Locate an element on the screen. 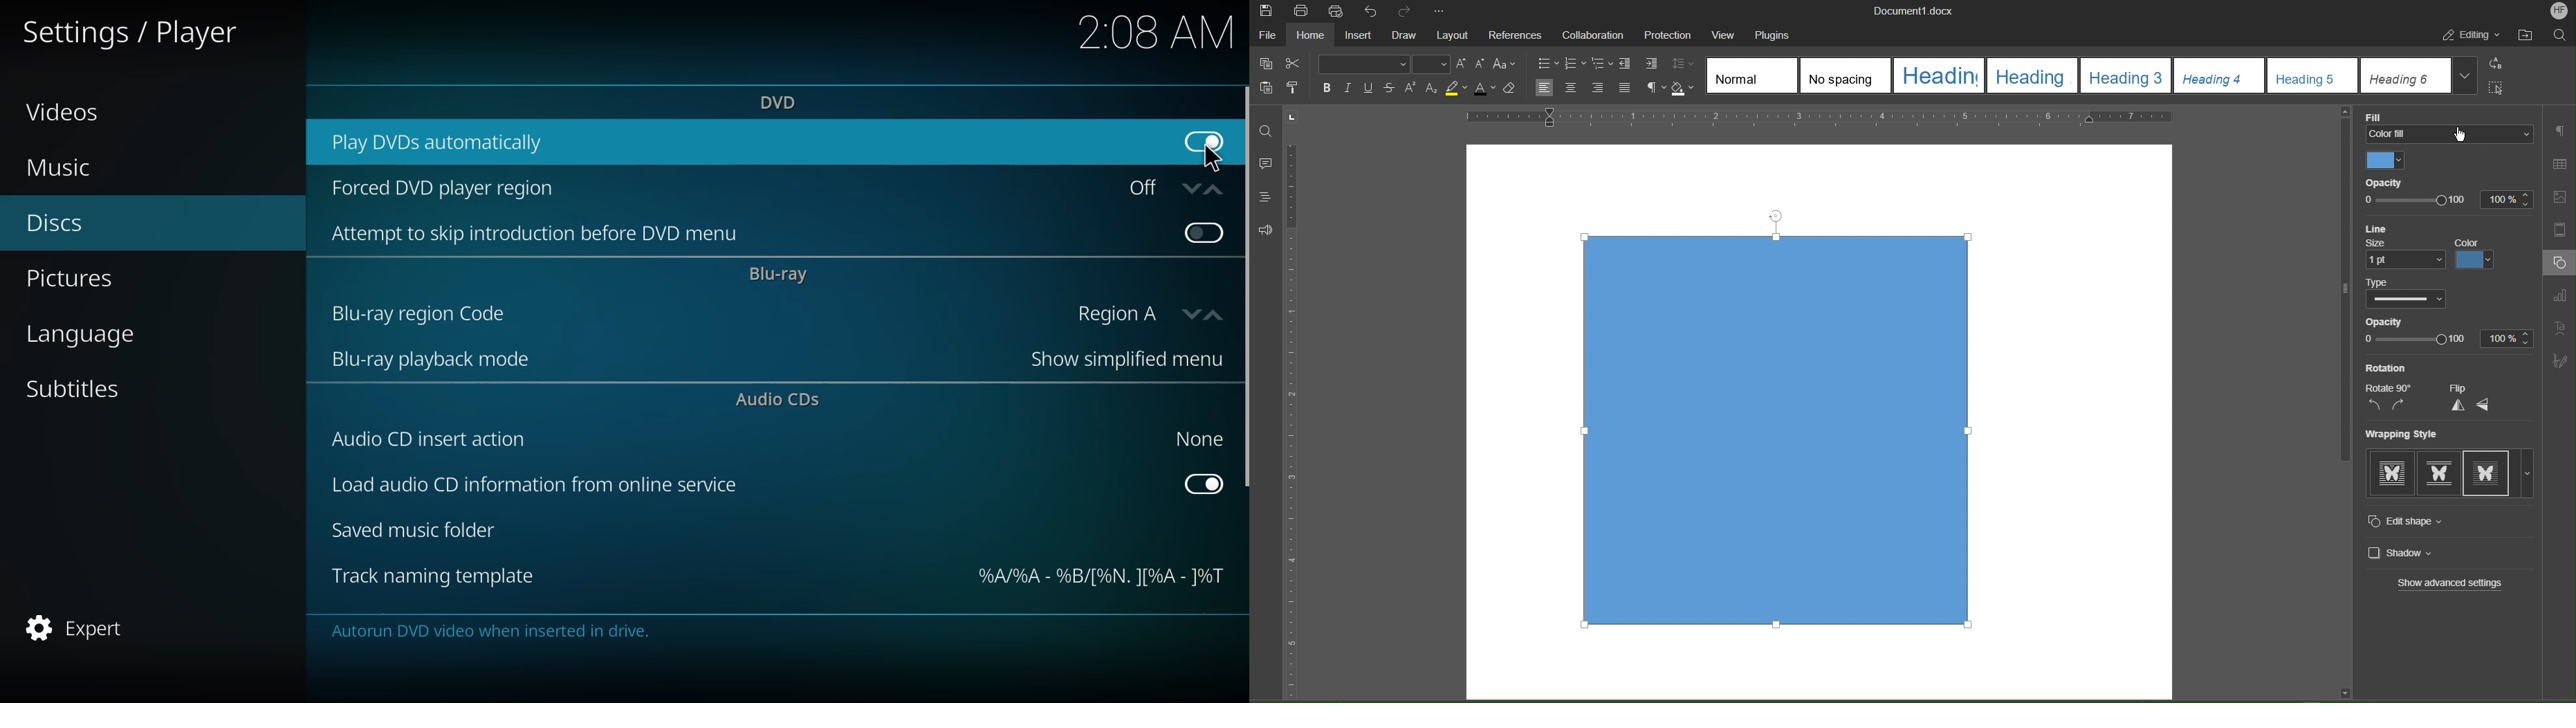 This screenshot has height=728, width=2576. load audio cd info from online service is located at coordinates (532, 487).